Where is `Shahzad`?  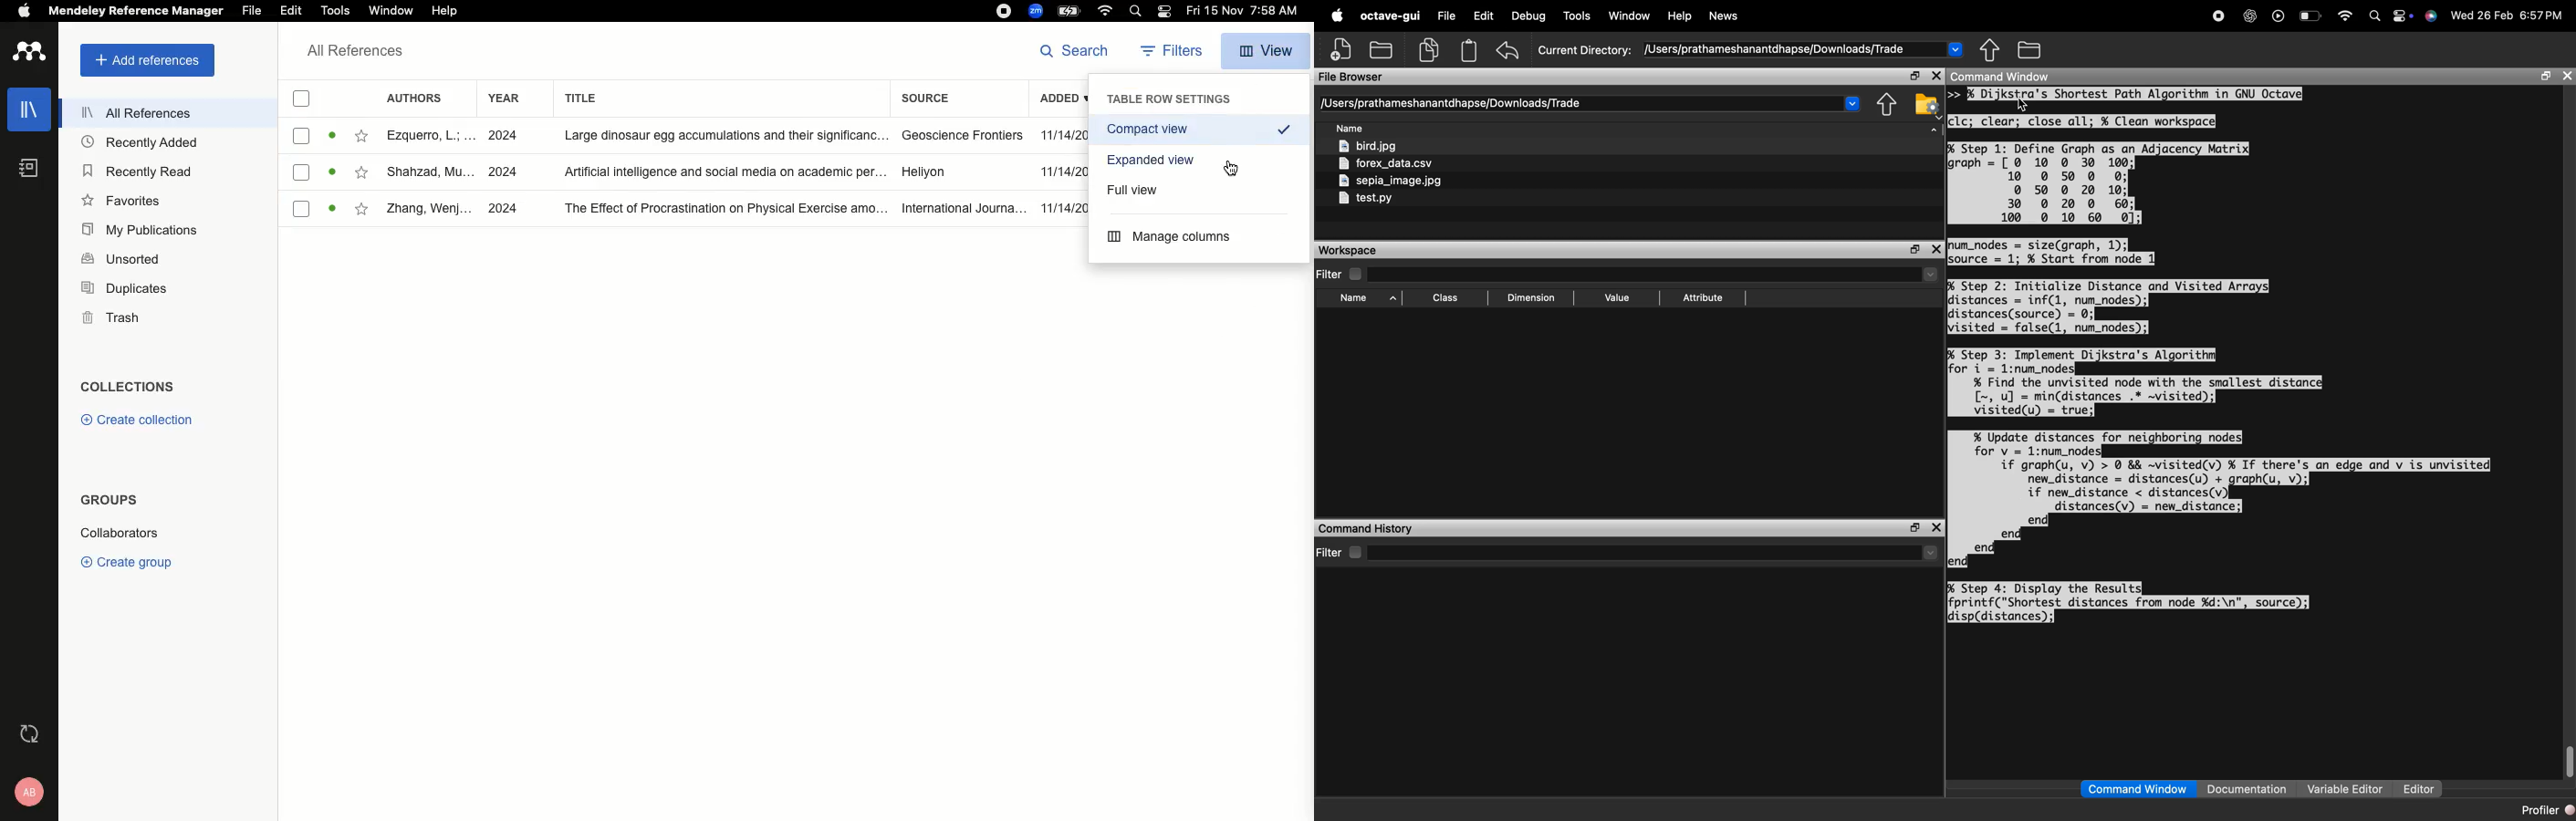
Shahzad is located at coordinates (426, 173).